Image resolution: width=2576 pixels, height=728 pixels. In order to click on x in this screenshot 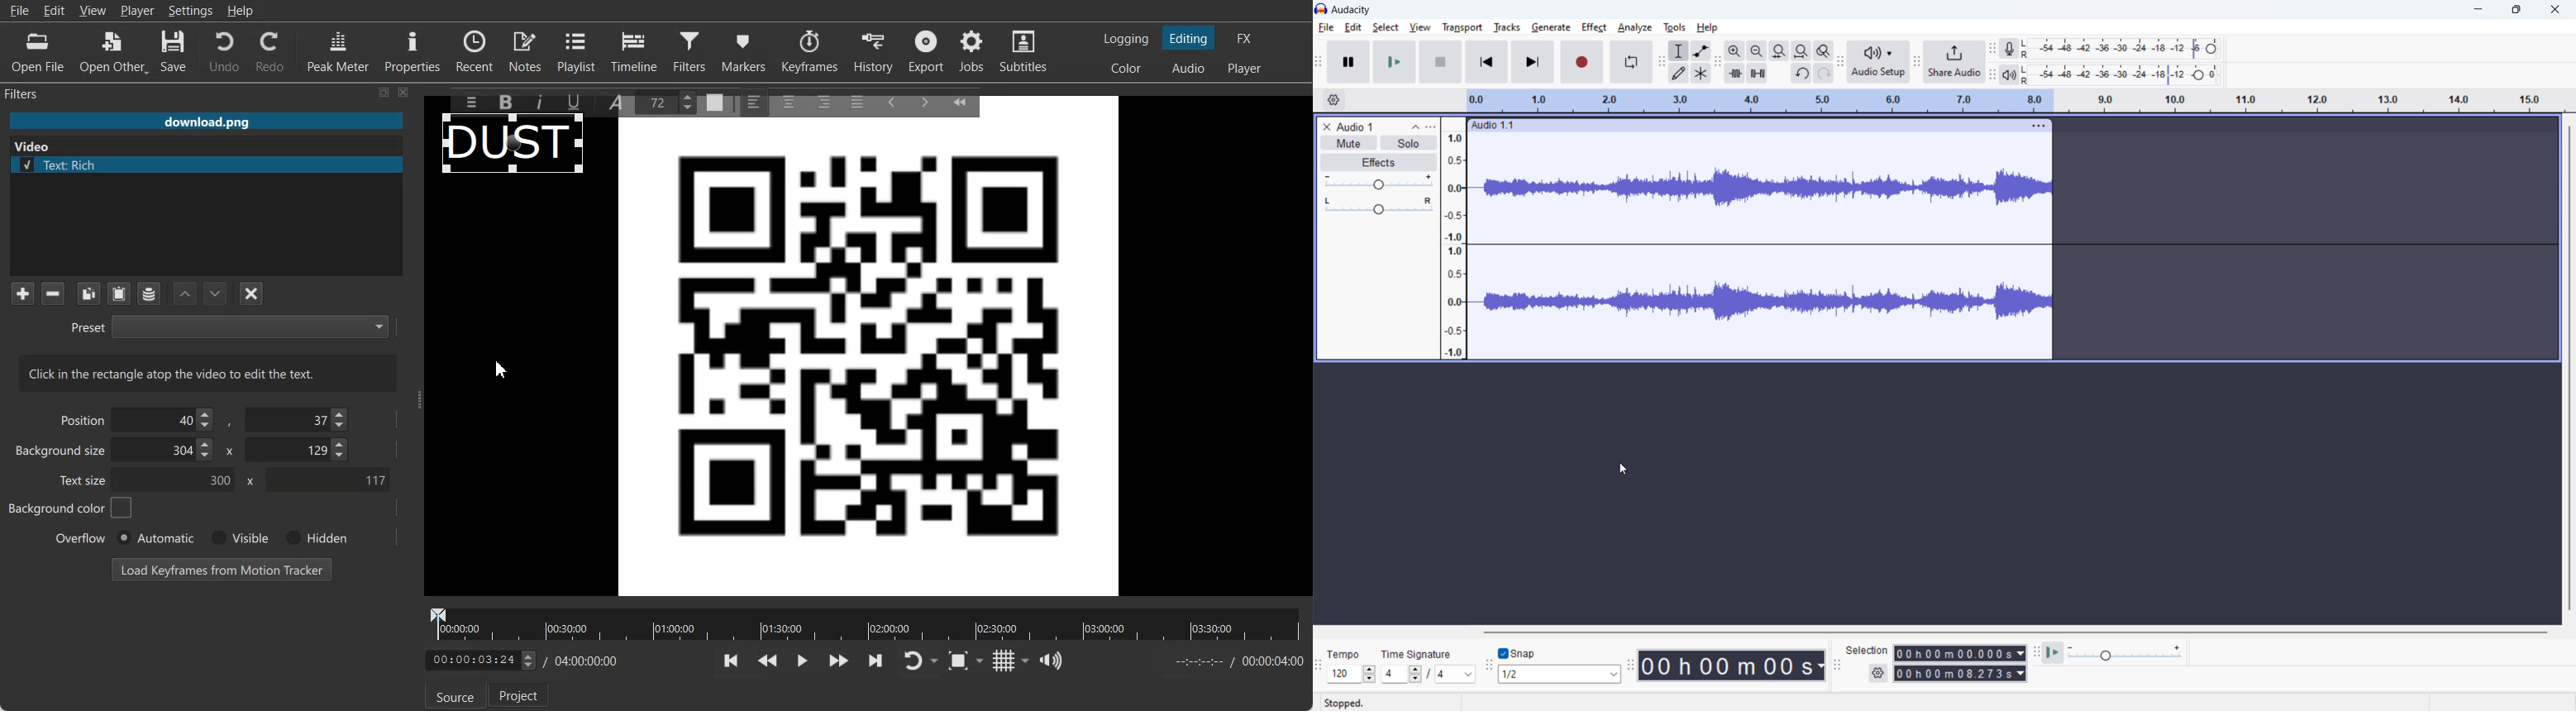, I will do `click(227, 450)`.